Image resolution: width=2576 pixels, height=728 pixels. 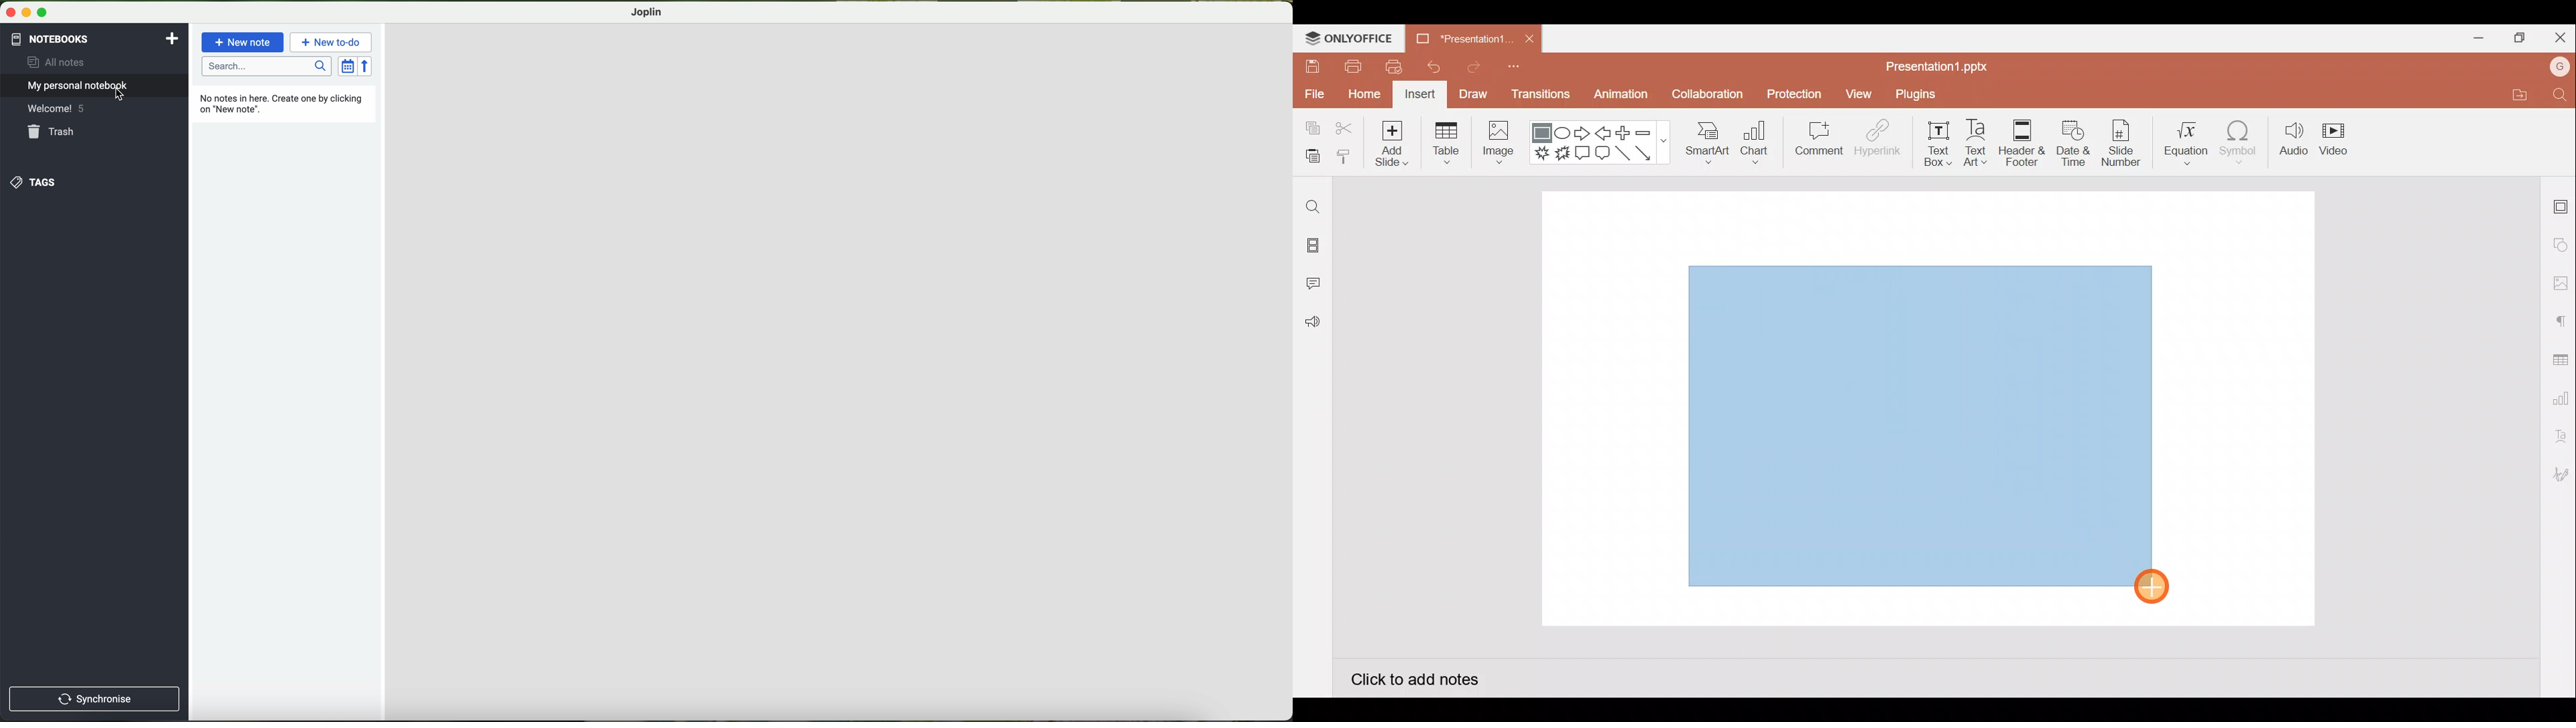 What do you see at coordinates (1939, 144) in the screenshot?
I see `Text box` at bounding box center [1939, 144].